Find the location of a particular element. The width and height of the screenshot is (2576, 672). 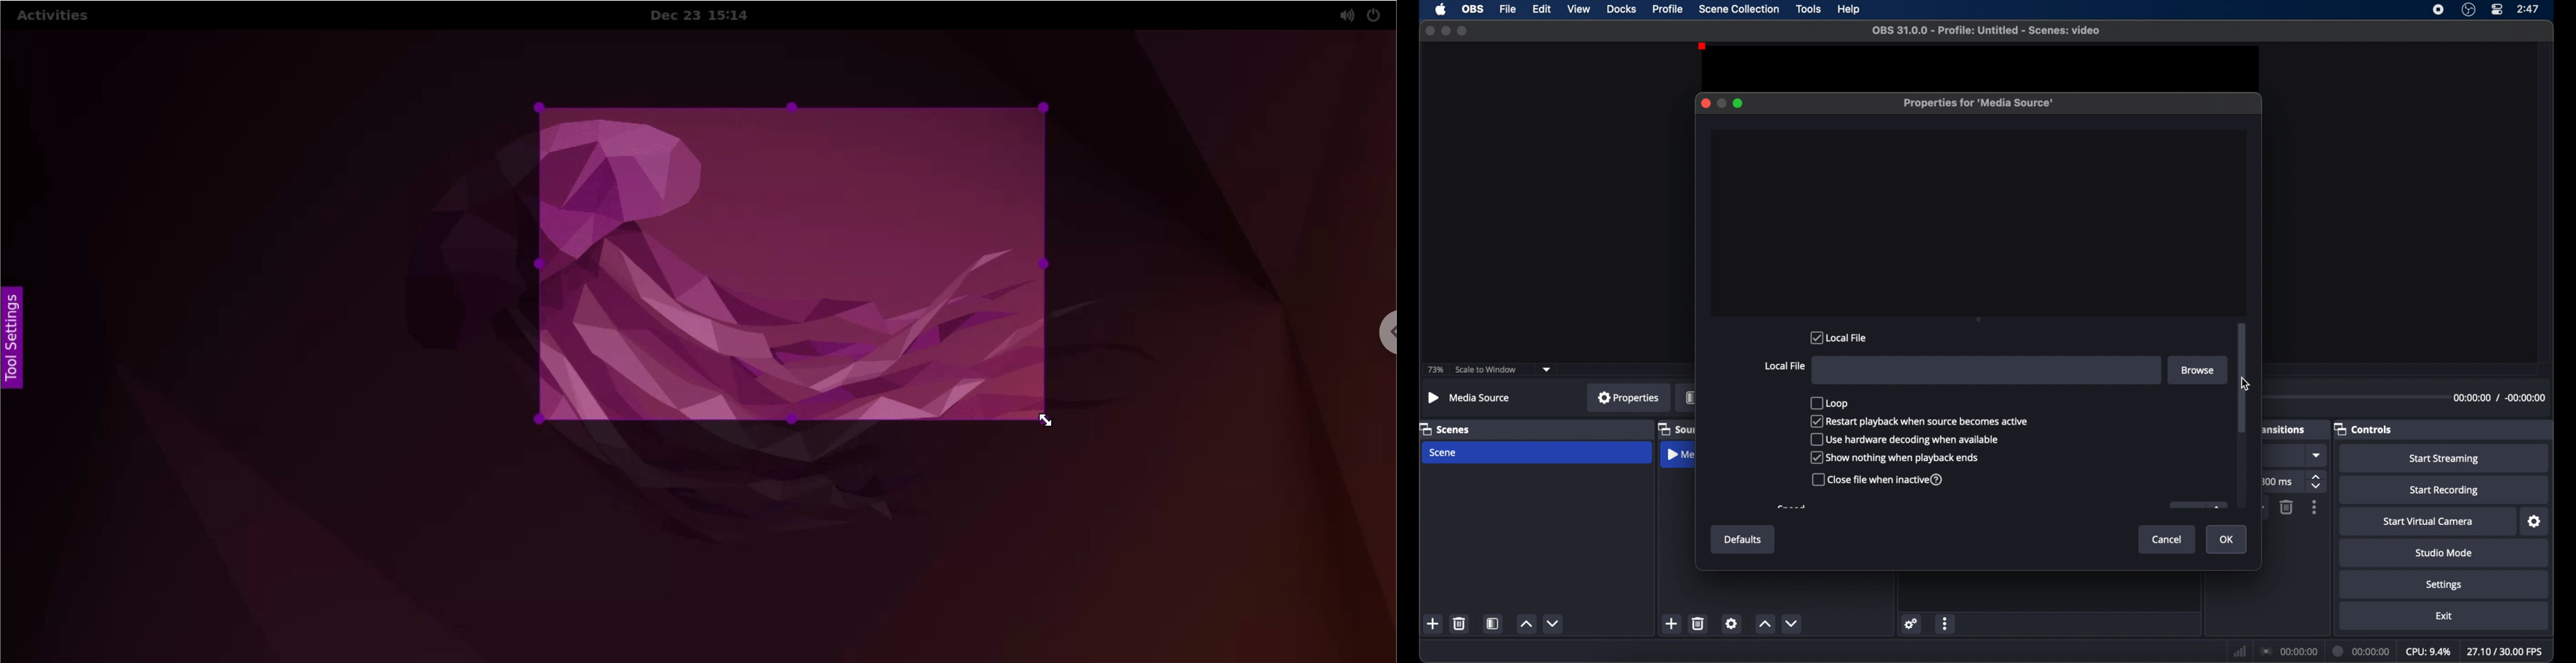

start streaming is located at coordinates (2444, 459).